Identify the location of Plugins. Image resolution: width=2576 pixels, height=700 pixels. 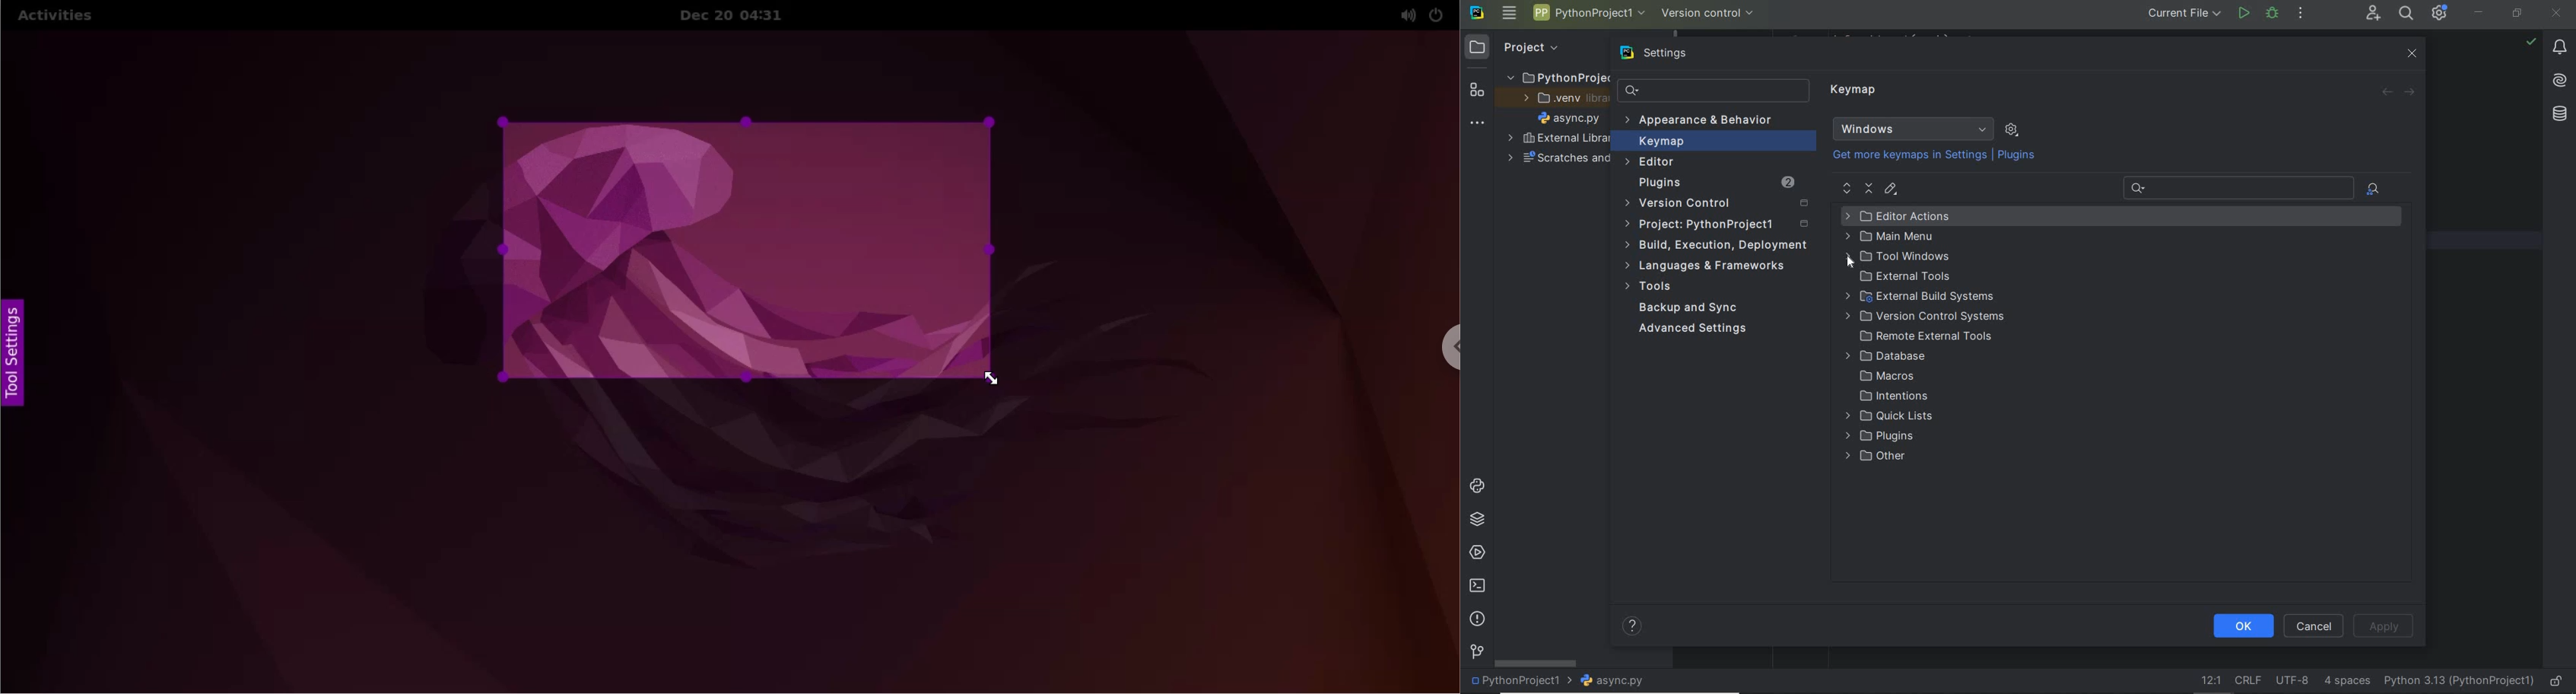
(1880, 435).